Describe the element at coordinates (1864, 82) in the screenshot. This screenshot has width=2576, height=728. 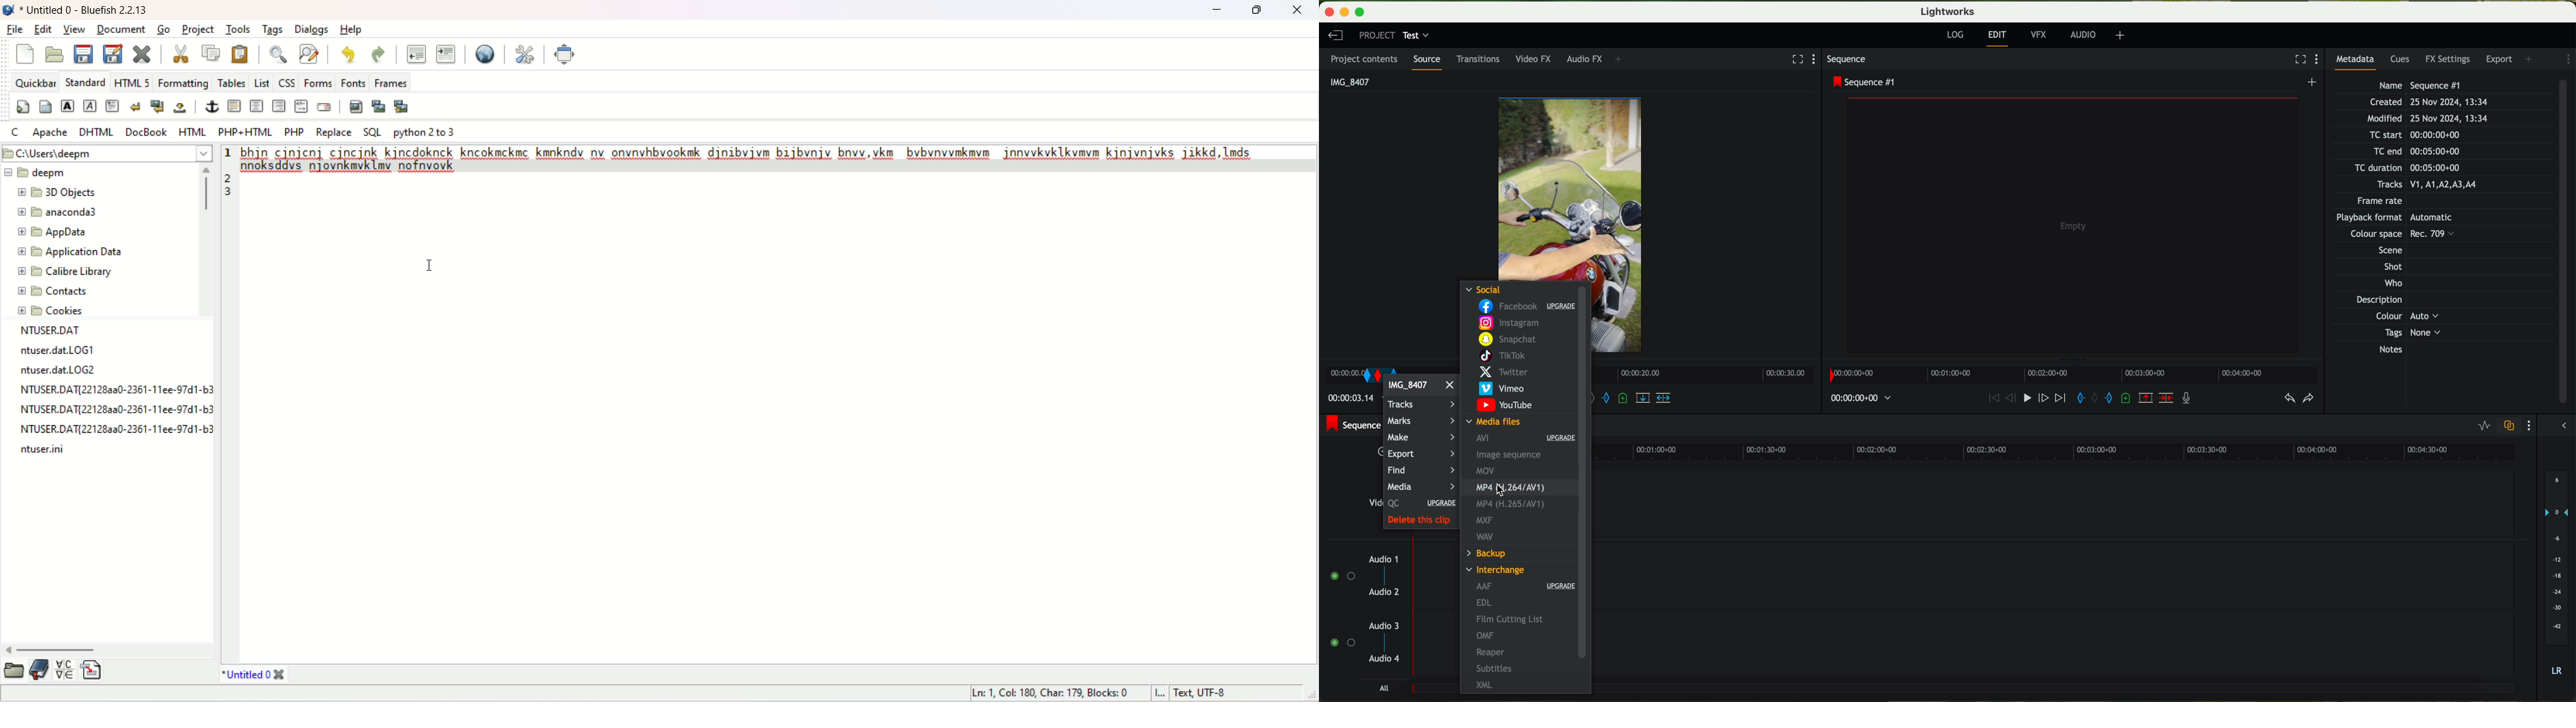
I see `sequence #1` at that location.